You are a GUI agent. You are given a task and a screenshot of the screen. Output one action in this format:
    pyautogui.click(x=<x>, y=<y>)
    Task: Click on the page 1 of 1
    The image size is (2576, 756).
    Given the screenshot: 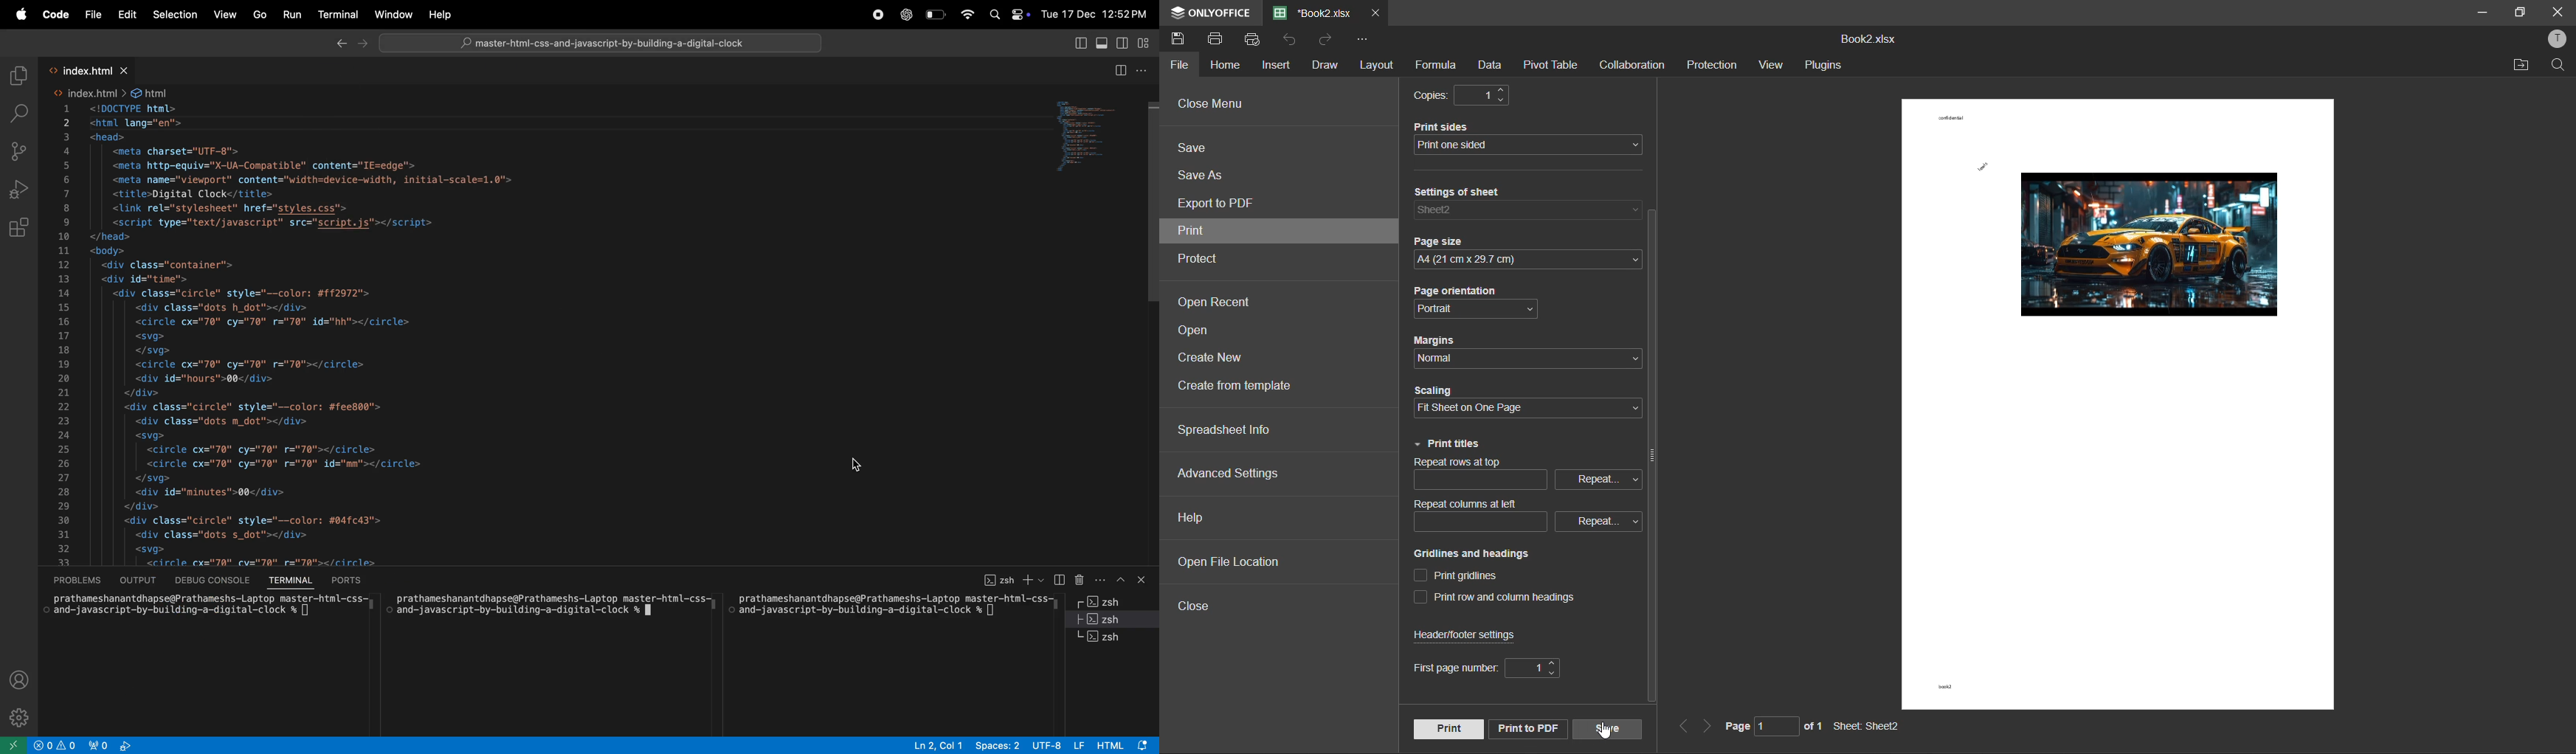 What is the action you would take?
    pyautogui.click(x=1774, y=727)
    